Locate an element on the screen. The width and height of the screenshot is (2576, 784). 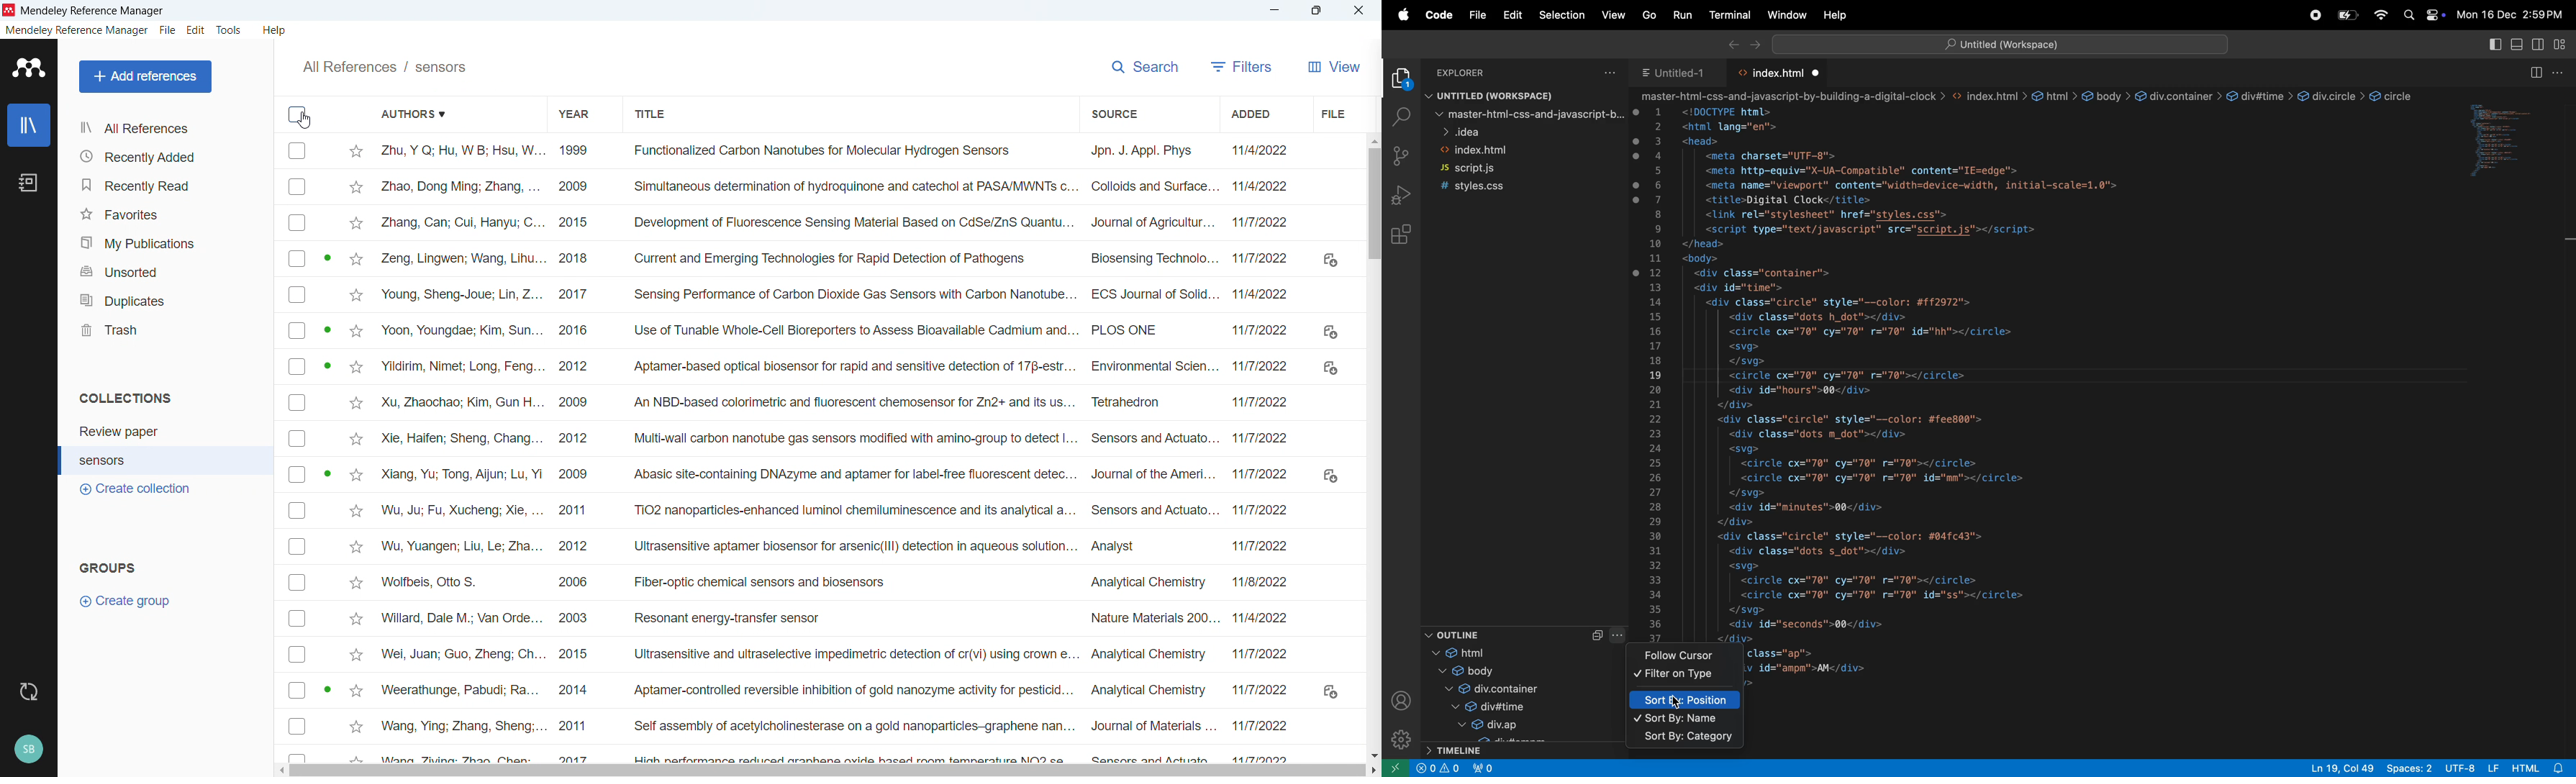
untitled workspace is located at coordinates (2000, 43).